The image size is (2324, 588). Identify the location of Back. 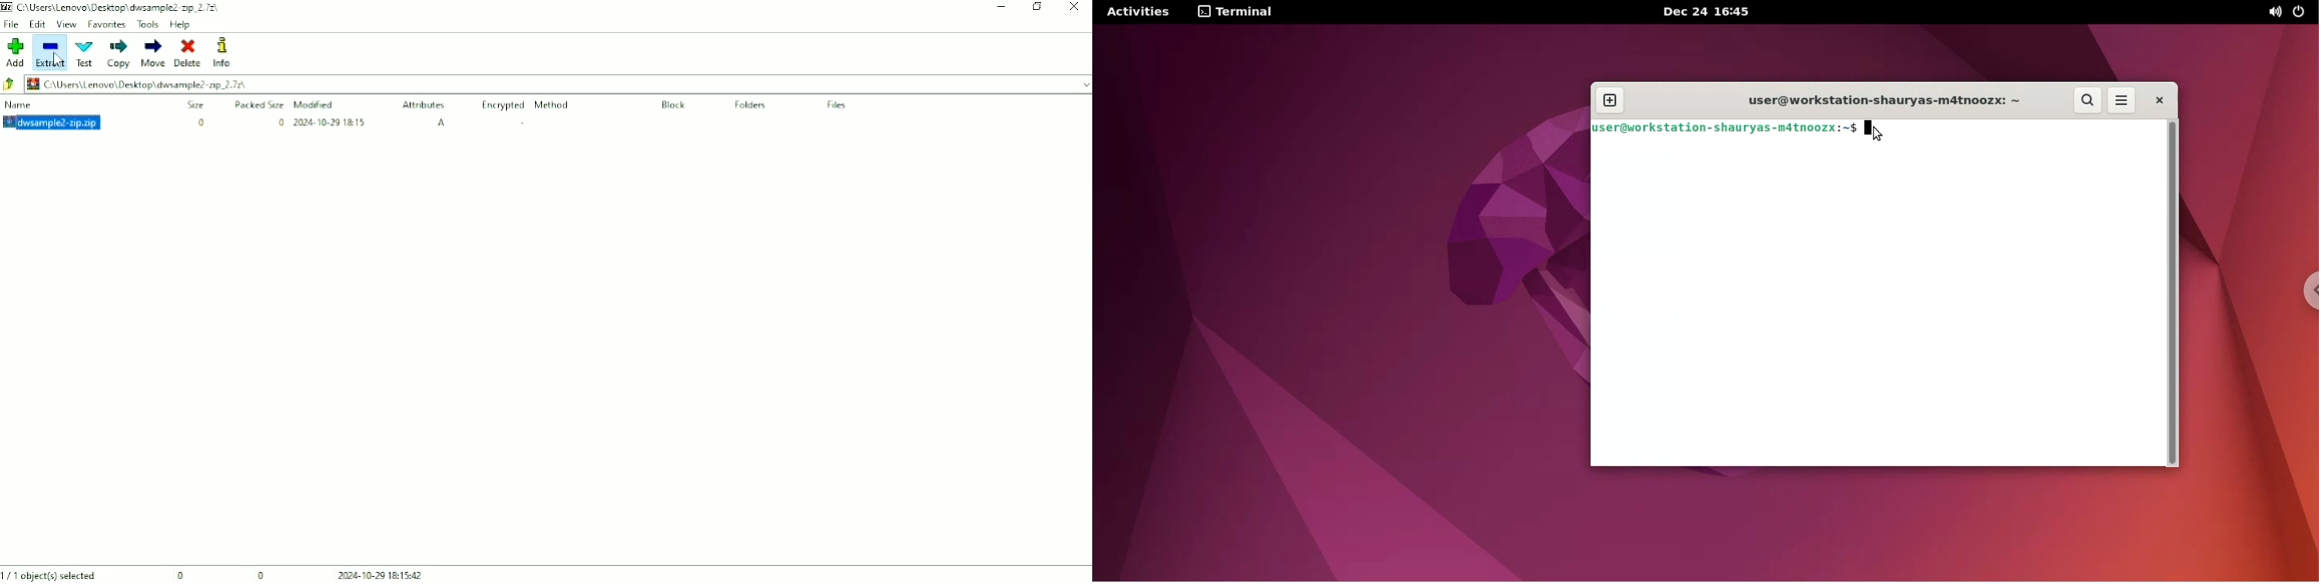
(10, 85).